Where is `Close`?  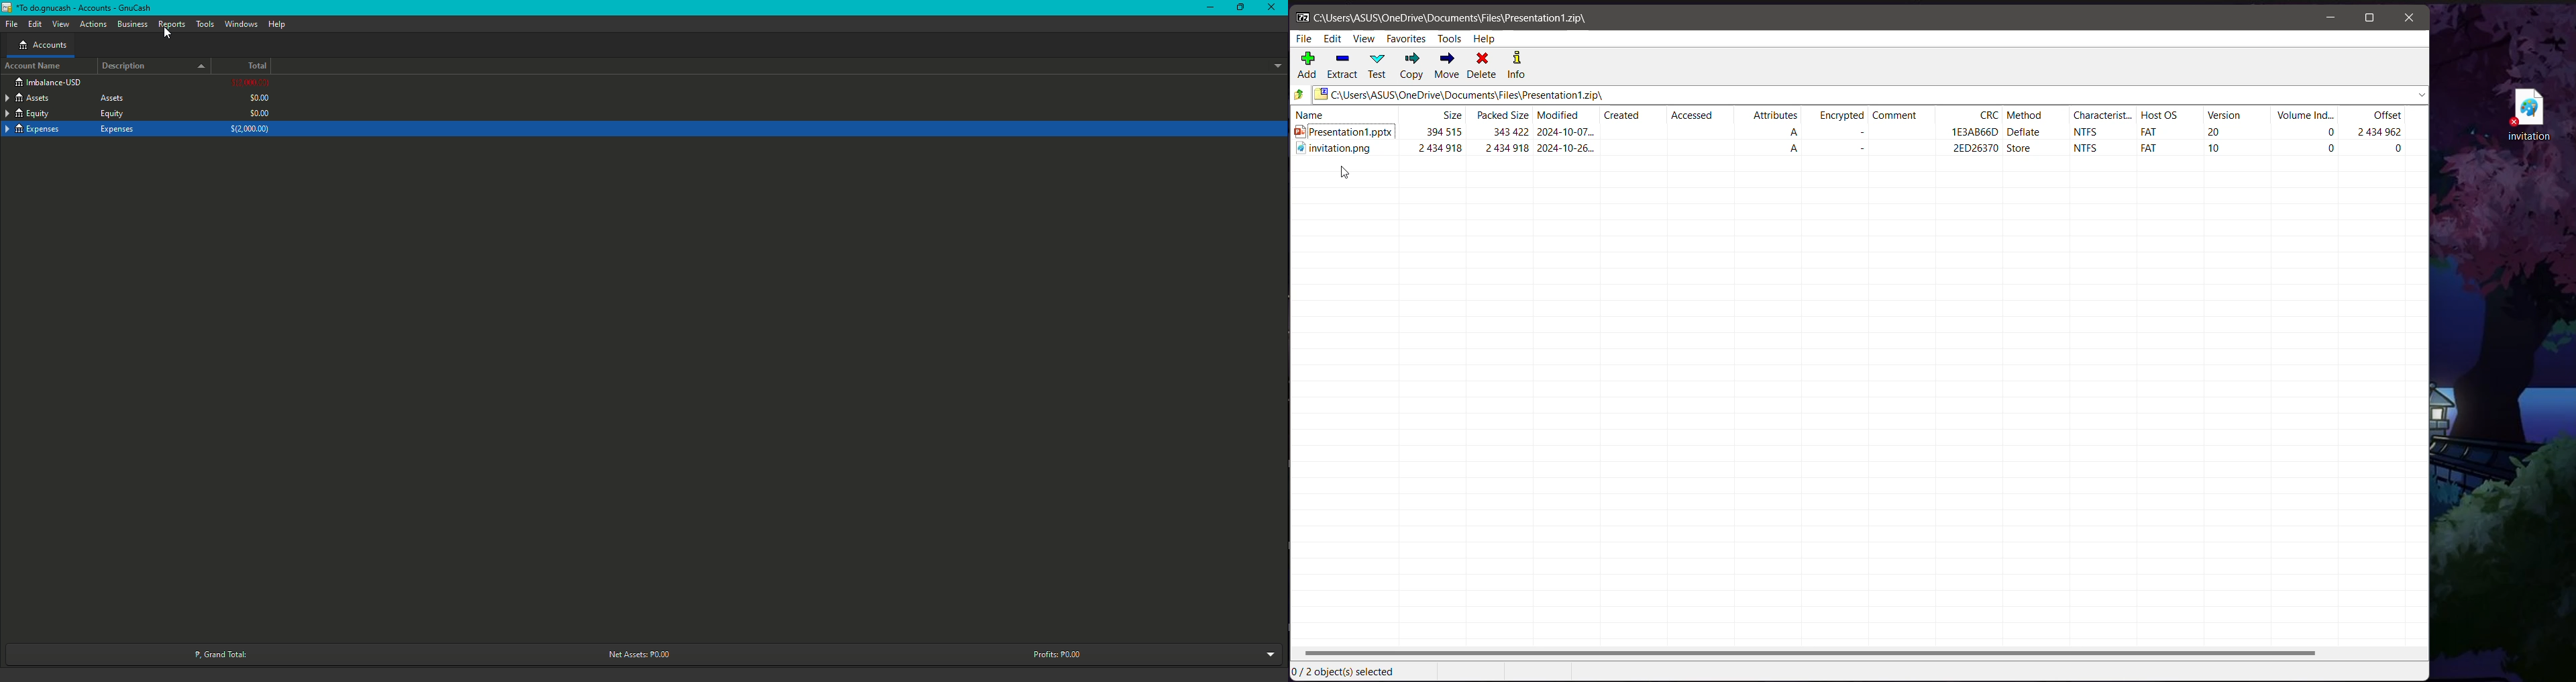 Close is located at coordinates (1271, 9).